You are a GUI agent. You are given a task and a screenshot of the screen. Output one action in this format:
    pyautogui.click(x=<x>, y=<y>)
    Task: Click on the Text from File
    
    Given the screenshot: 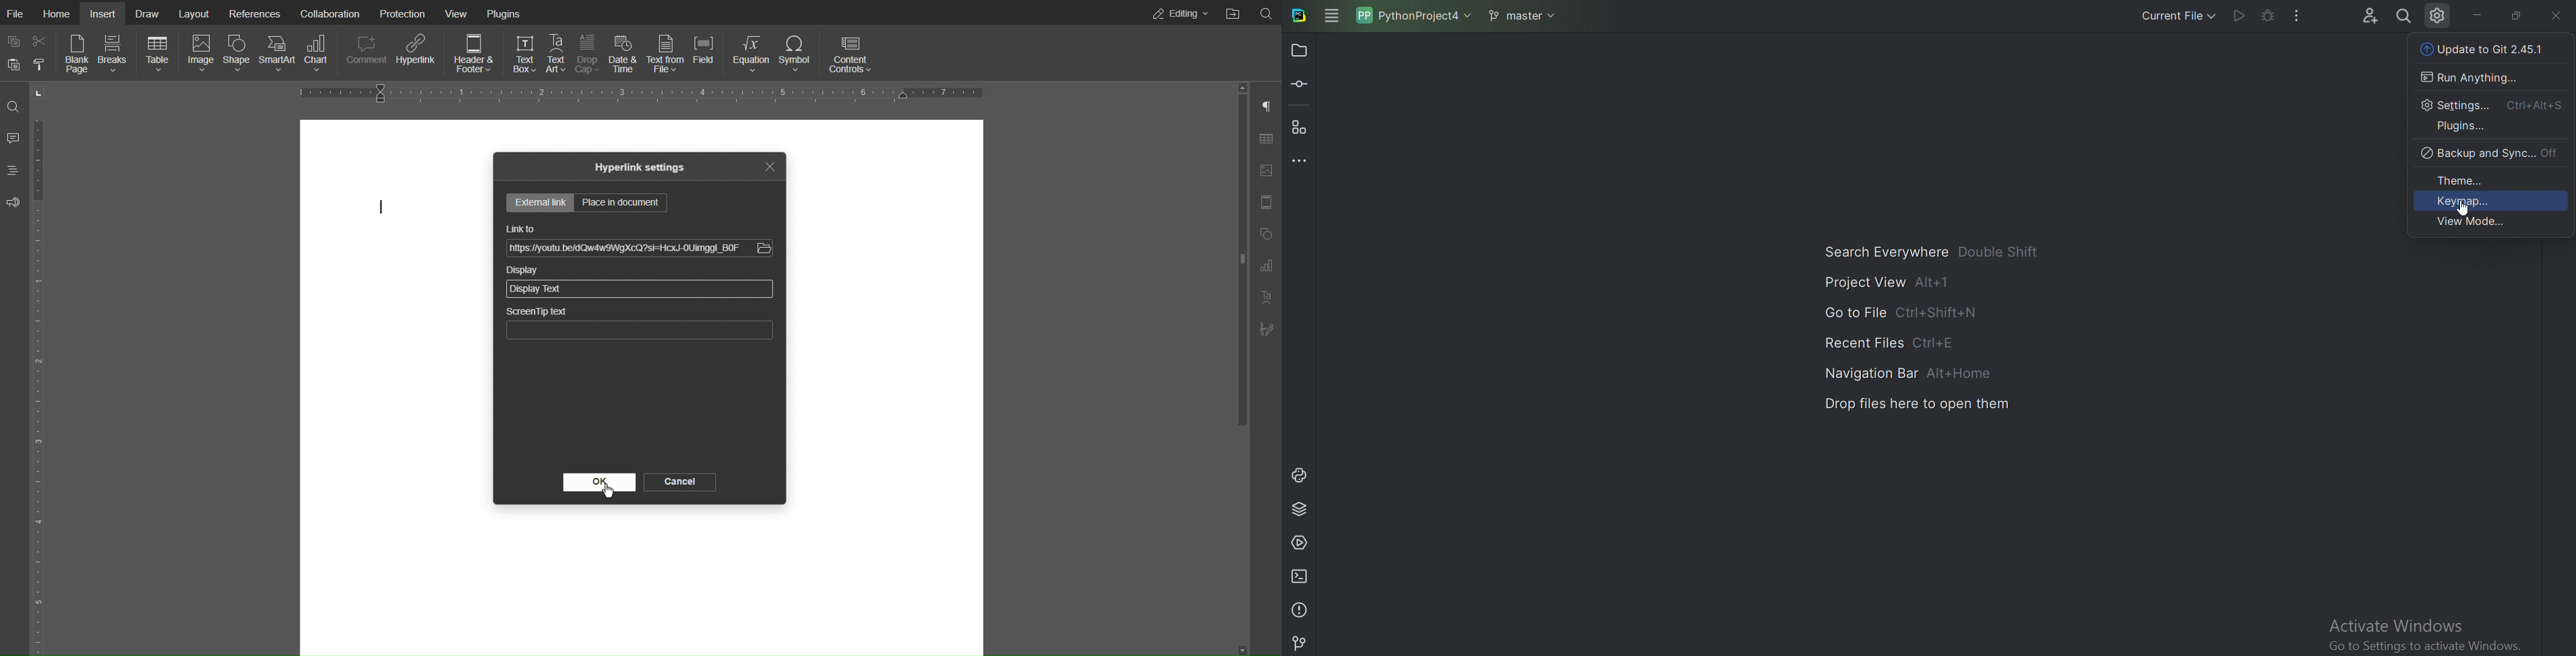 What is the action you would take?
    pyautogui.click(x=667, y=55)
    